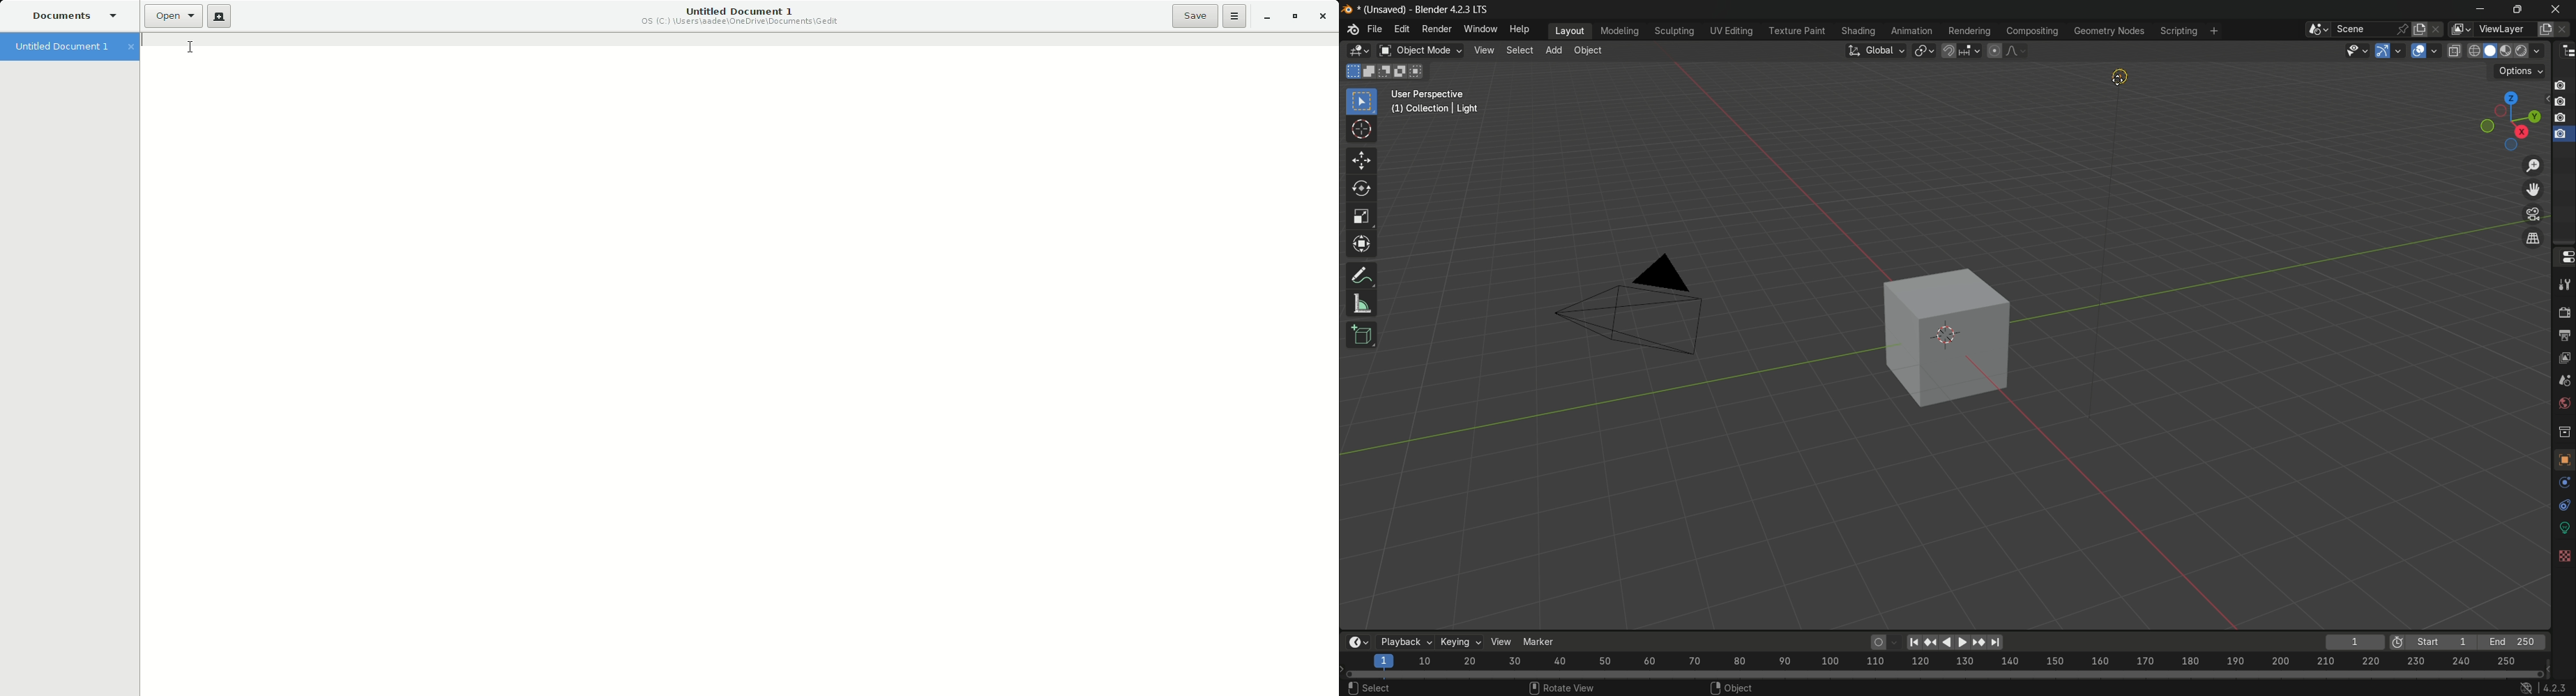 The width and height of the screenshot is (2576, 700). What do you see at coordinates (1361, 335) in the screenshot?
I see `add cube` at bounding box center [1361, 335].